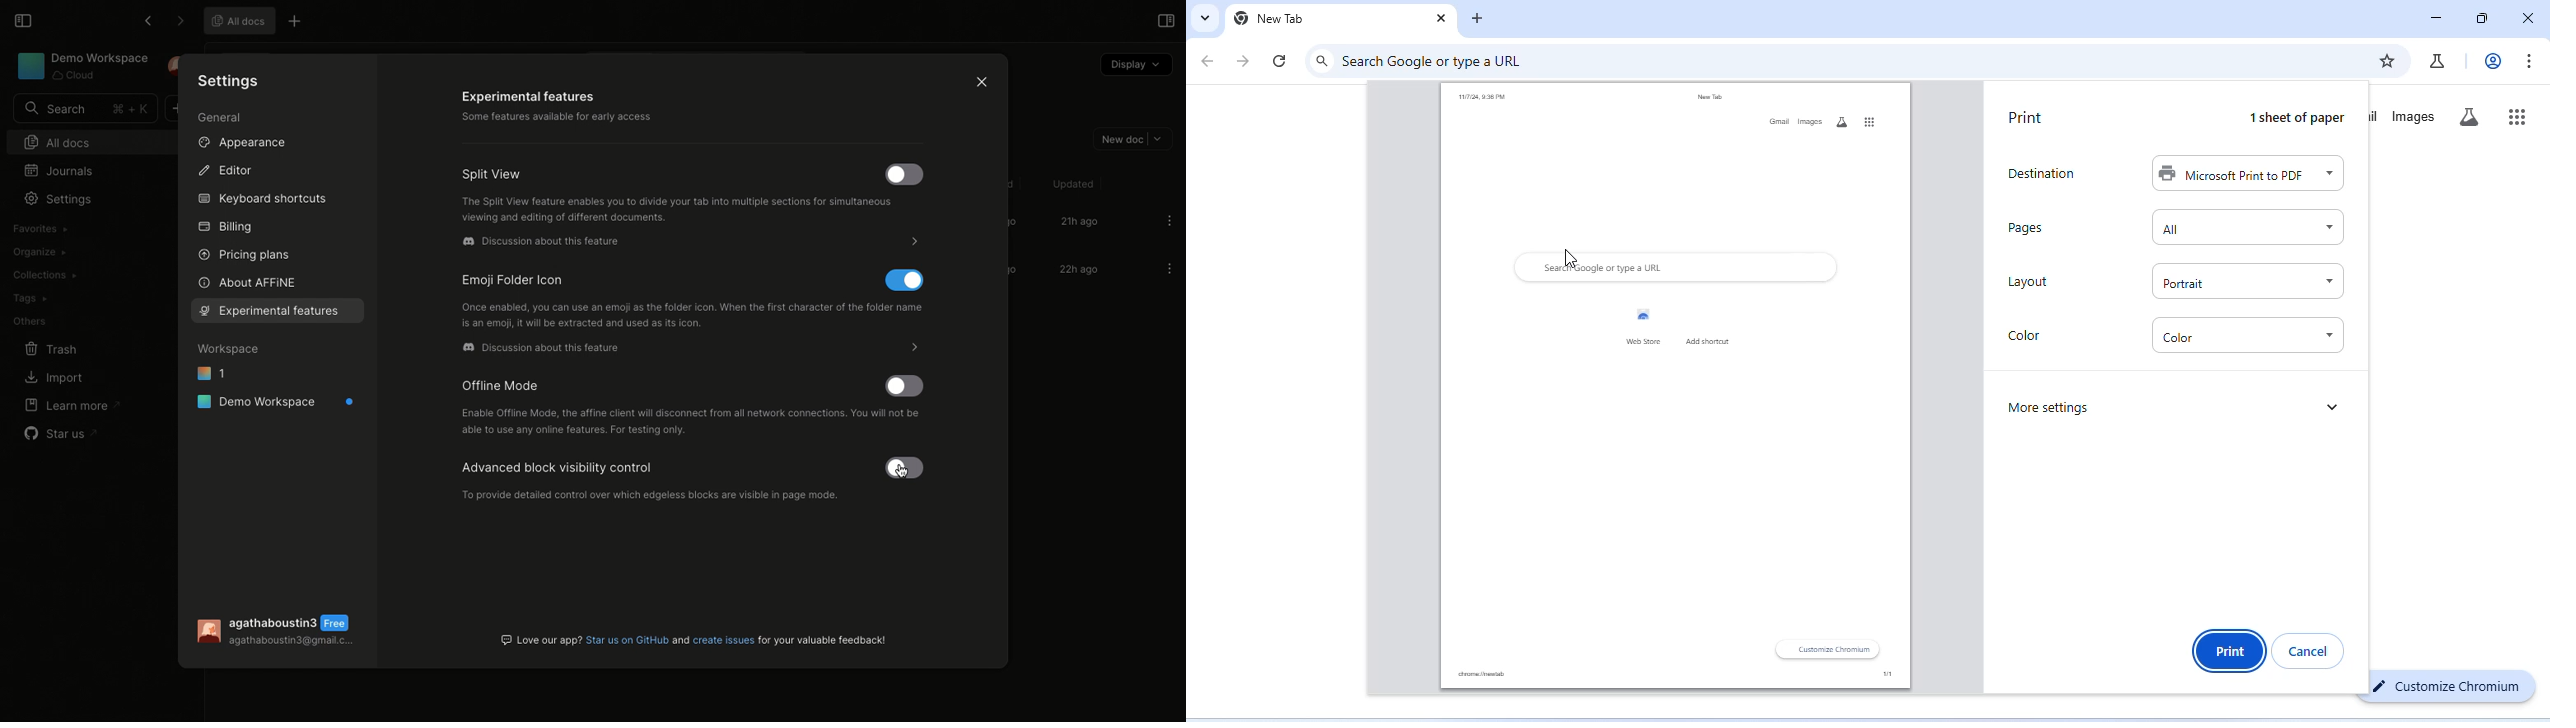 The width and height of the screenshot is (2576, 728). What do you see at coordinates (29, 298) in the screenshot?
I see `Tags` at bounding box center [29, 298].